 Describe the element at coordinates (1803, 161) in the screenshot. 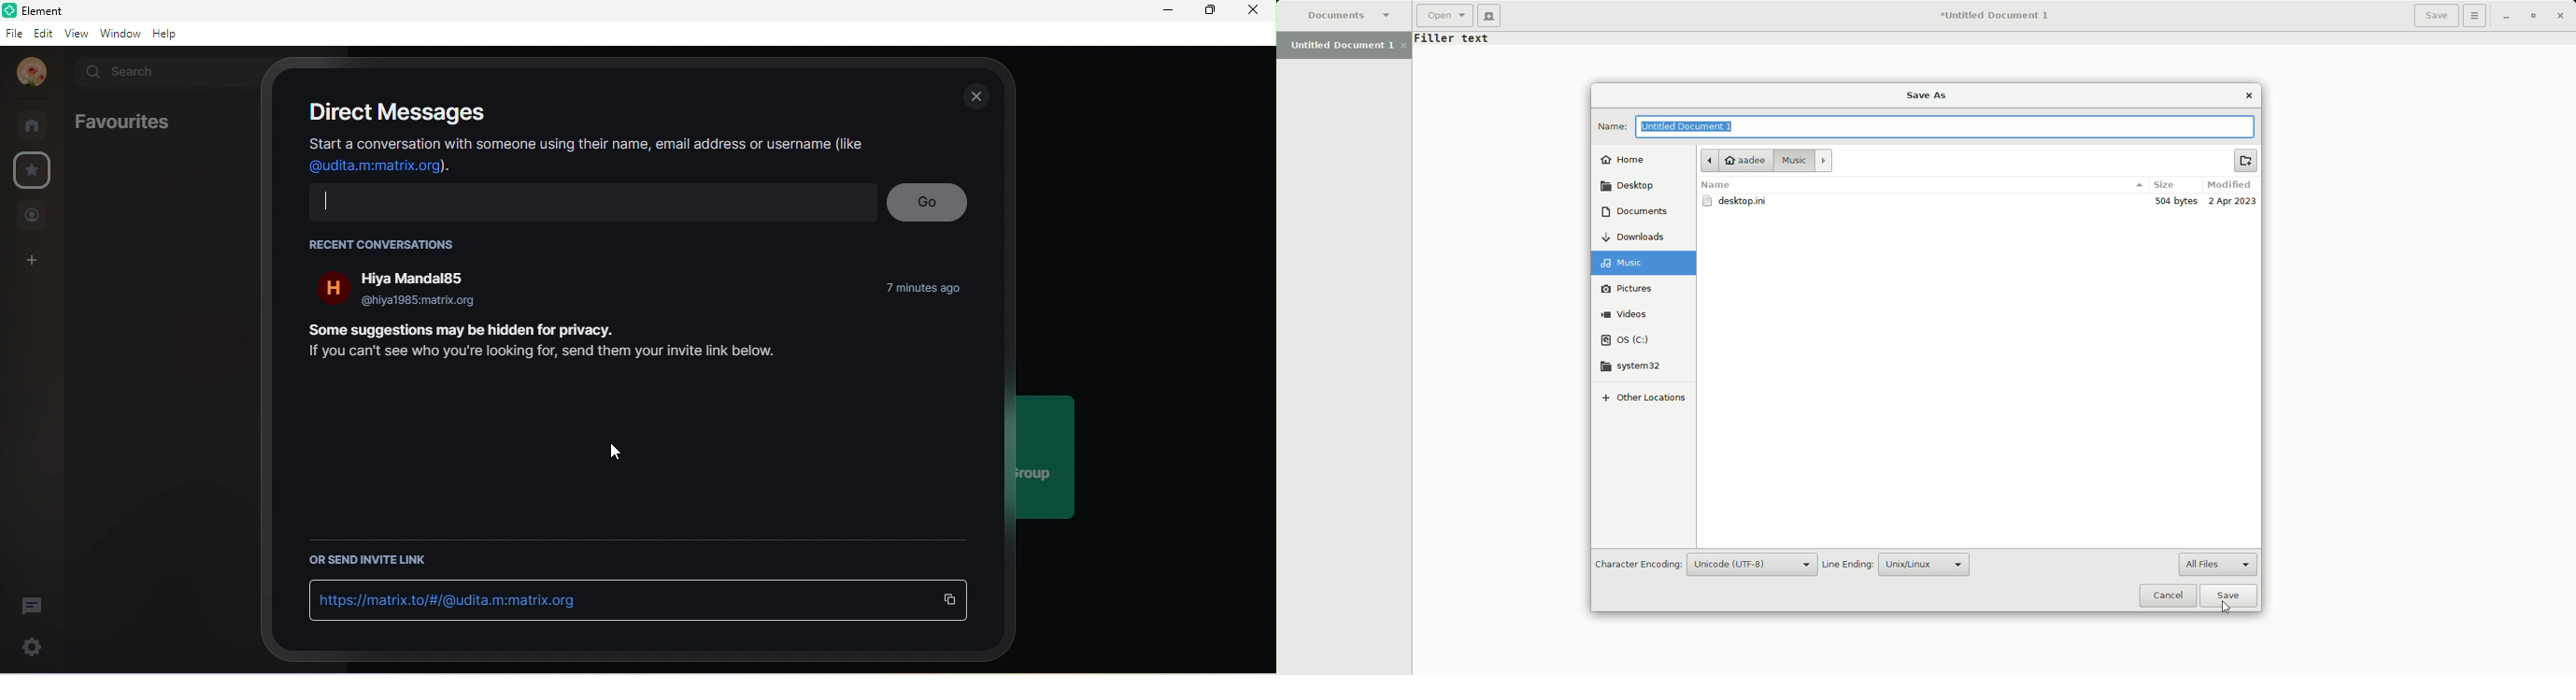

I see `Music` at that location.